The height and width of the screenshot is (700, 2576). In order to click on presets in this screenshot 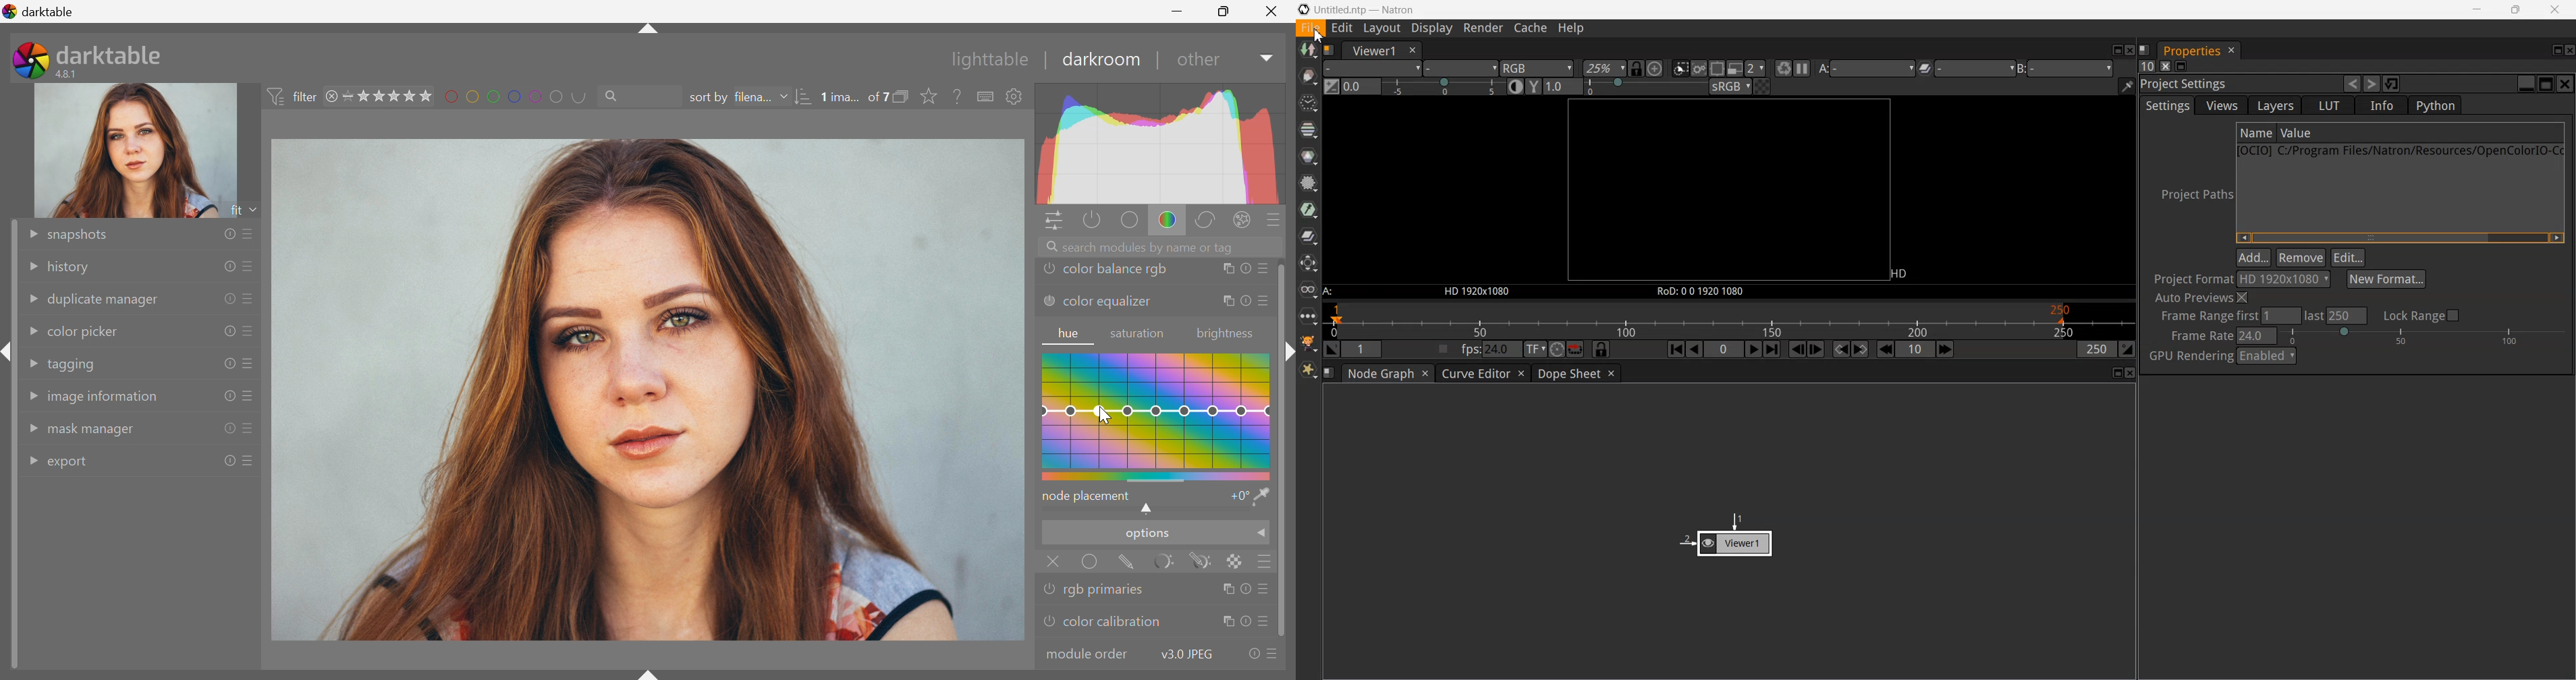, I will do `click(1263, 302)`.